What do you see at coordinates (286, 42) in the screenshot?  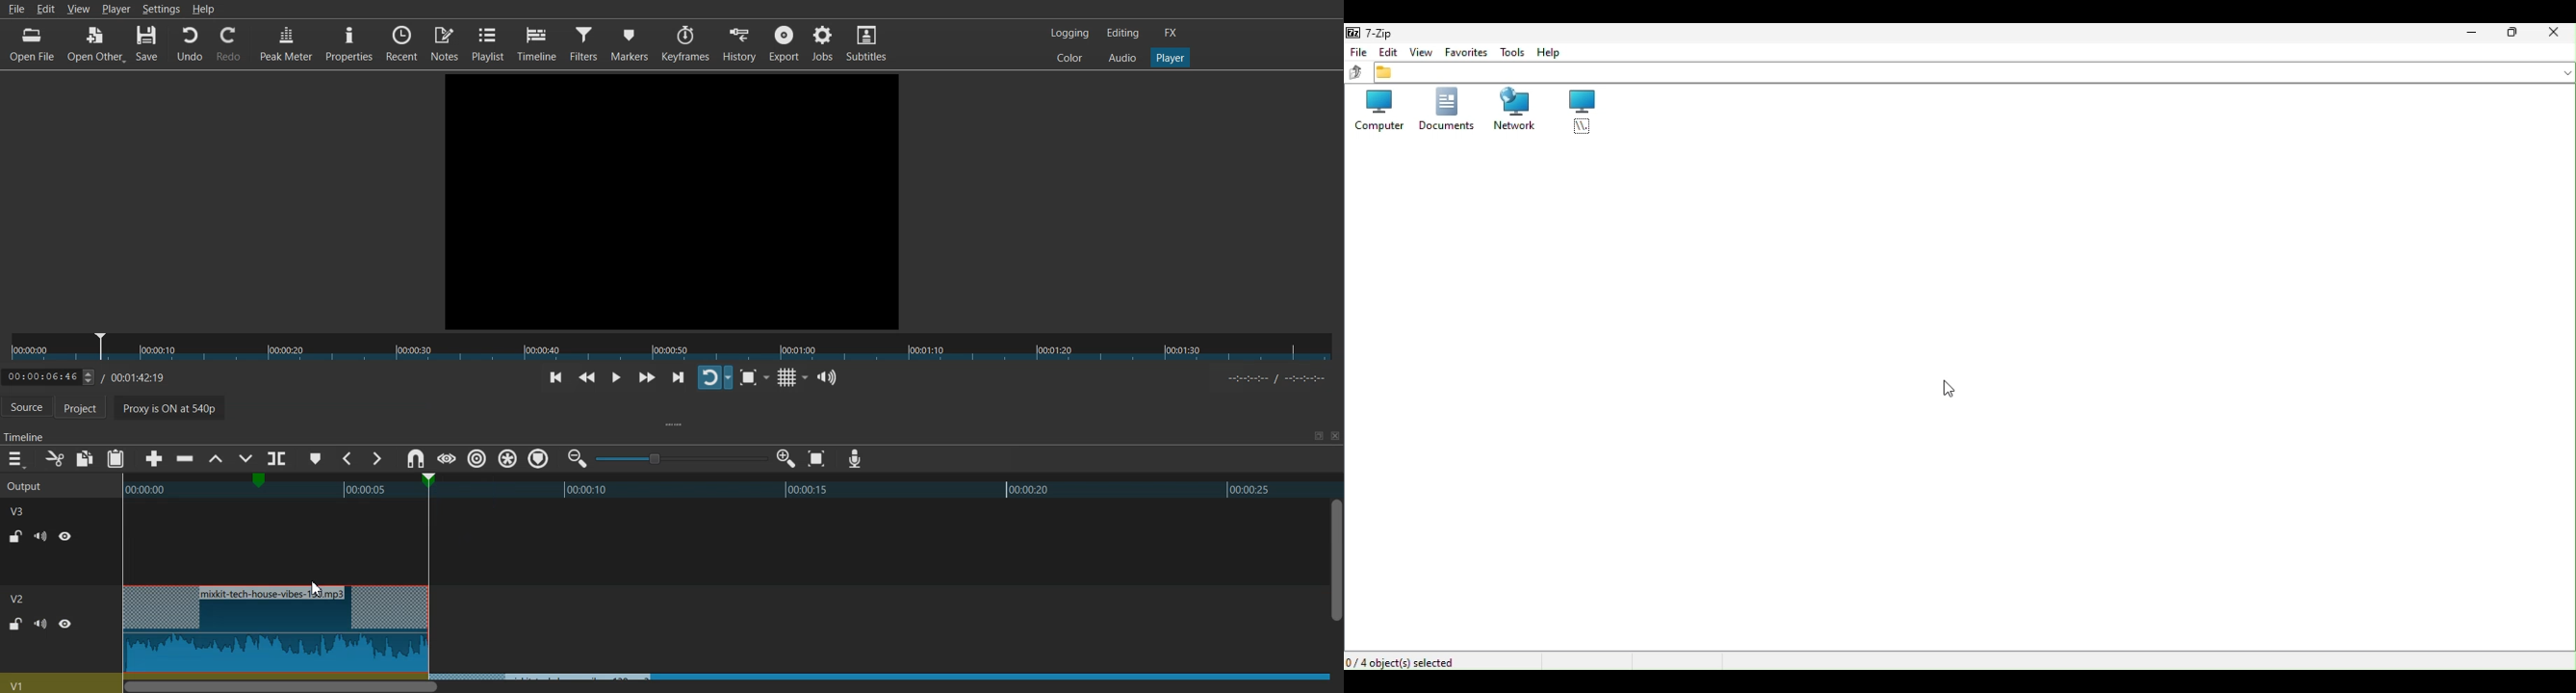 I see `Peak Meter` at bounding box center [286, 42].